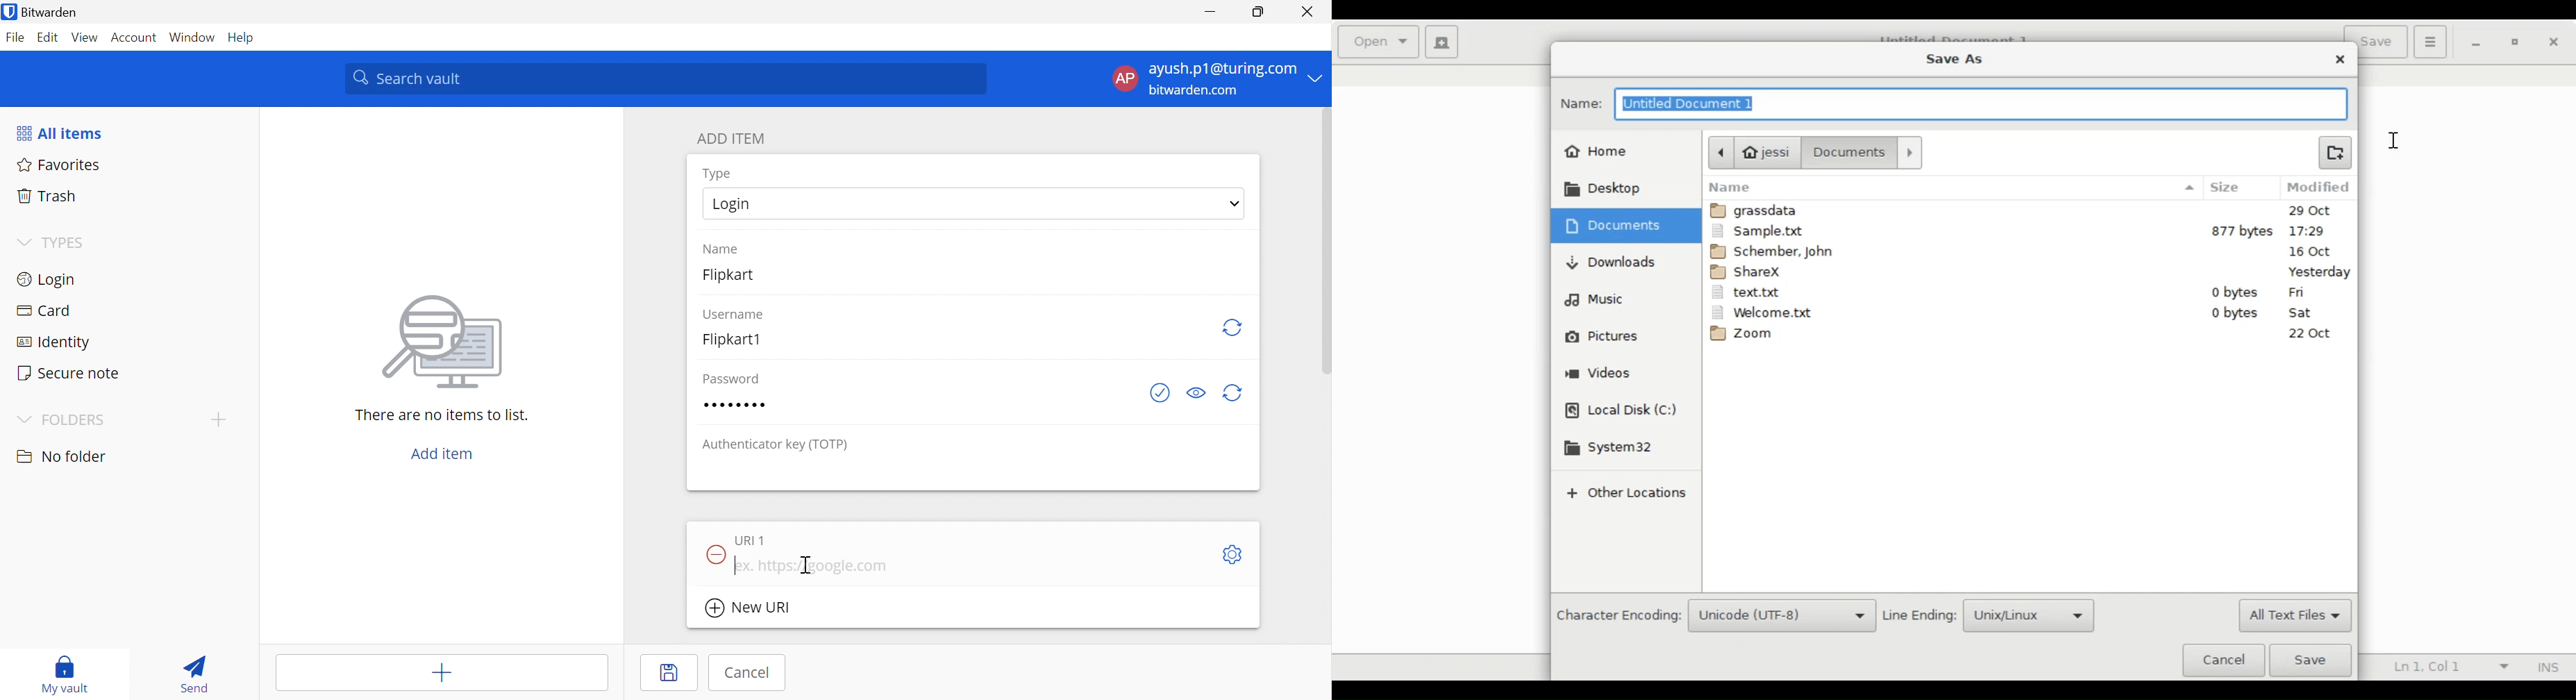 Image resolution: width=2576 pixels, height=700 pixels. What do you see at coordinates (1625, 495) in the screenshot?
I see `Other locations` at bounding box center [1625, 495].